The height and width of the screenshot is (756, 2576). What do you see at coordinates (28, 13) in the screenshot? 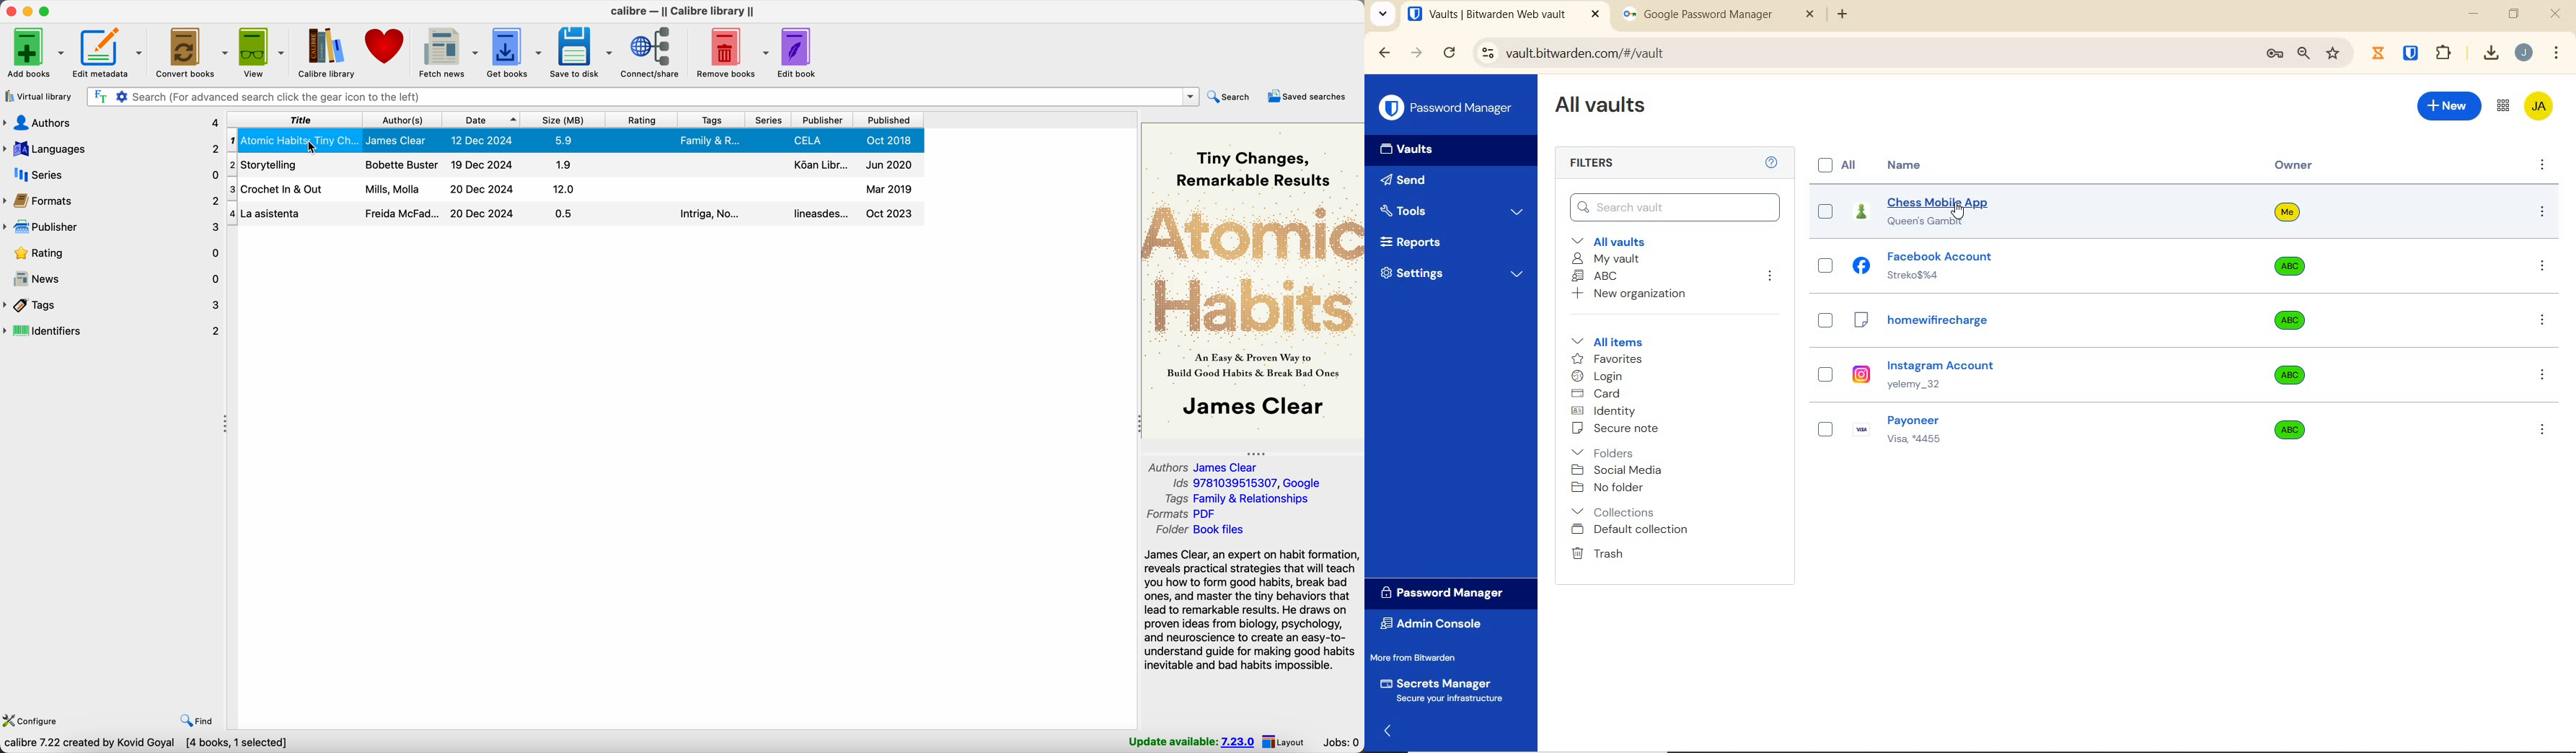
I see `minimize calibre` at bounding box center [28, 13].